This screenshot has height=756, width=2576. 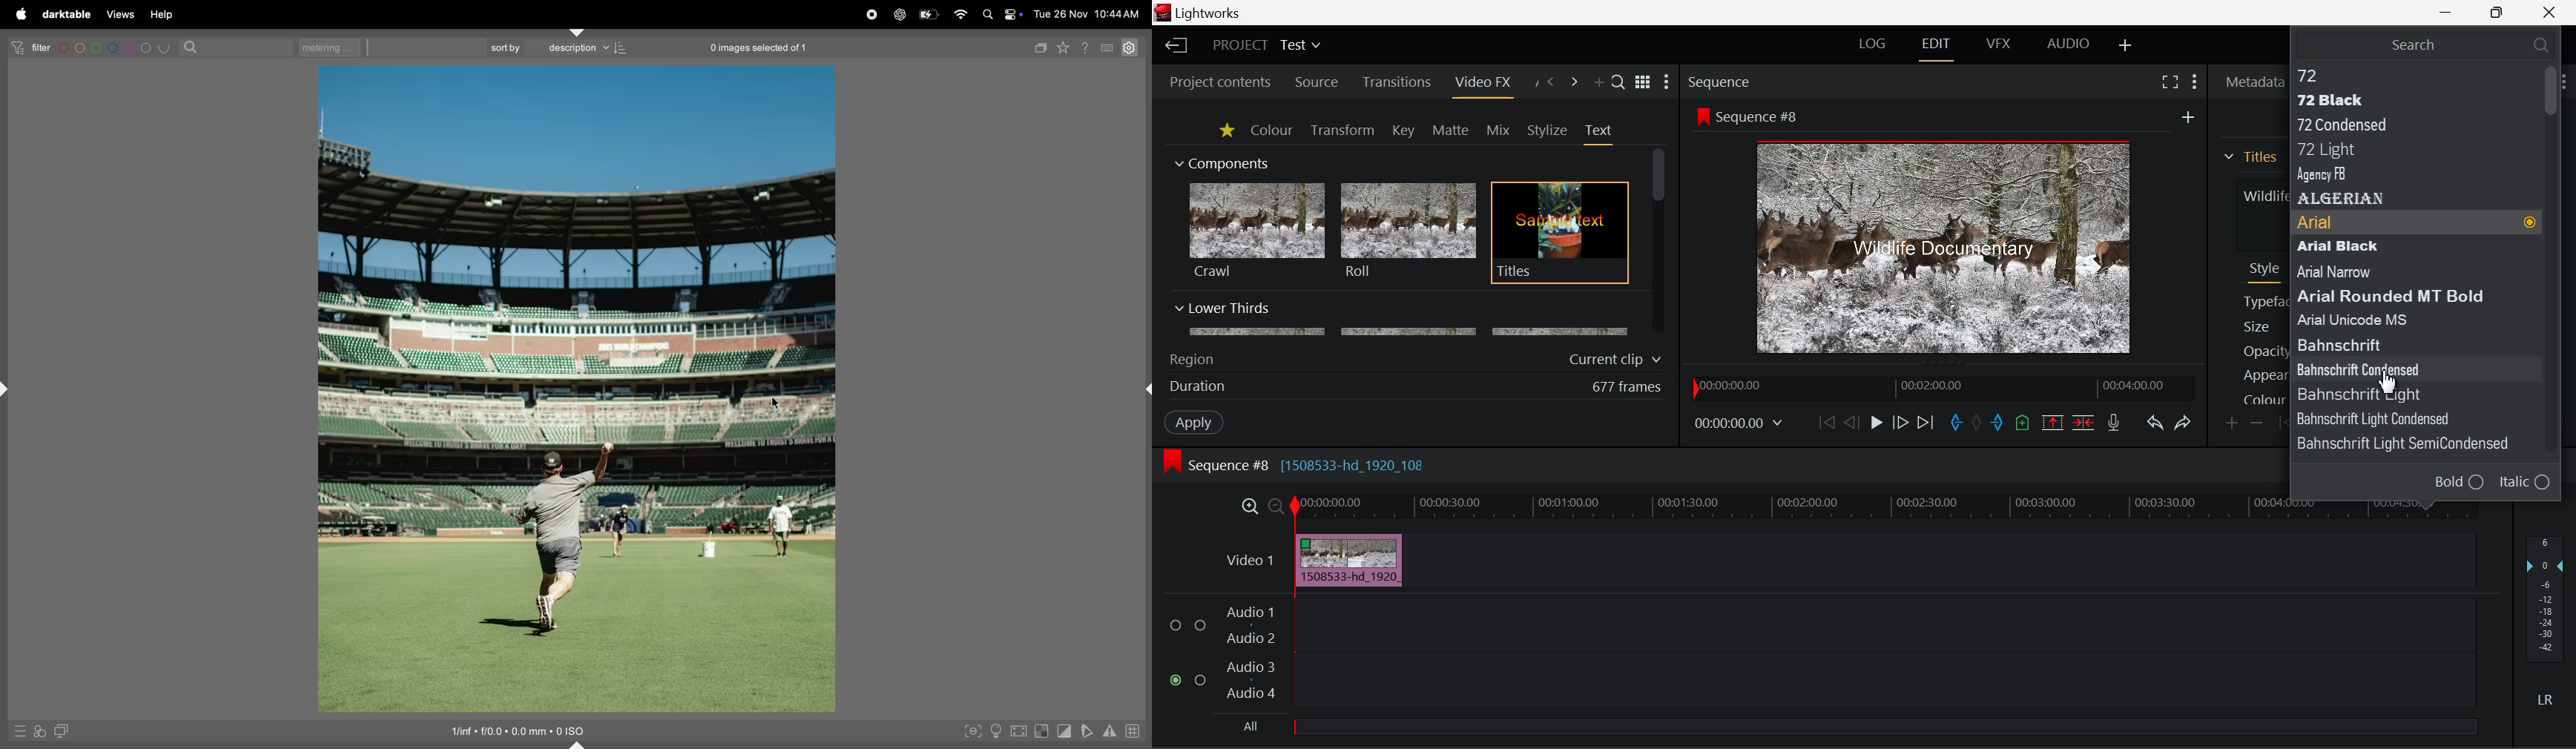 What do you see at coordinates (2553, 272) in the screenshot?
I see `Scroll Bar` at bounding box center [2553, 272].